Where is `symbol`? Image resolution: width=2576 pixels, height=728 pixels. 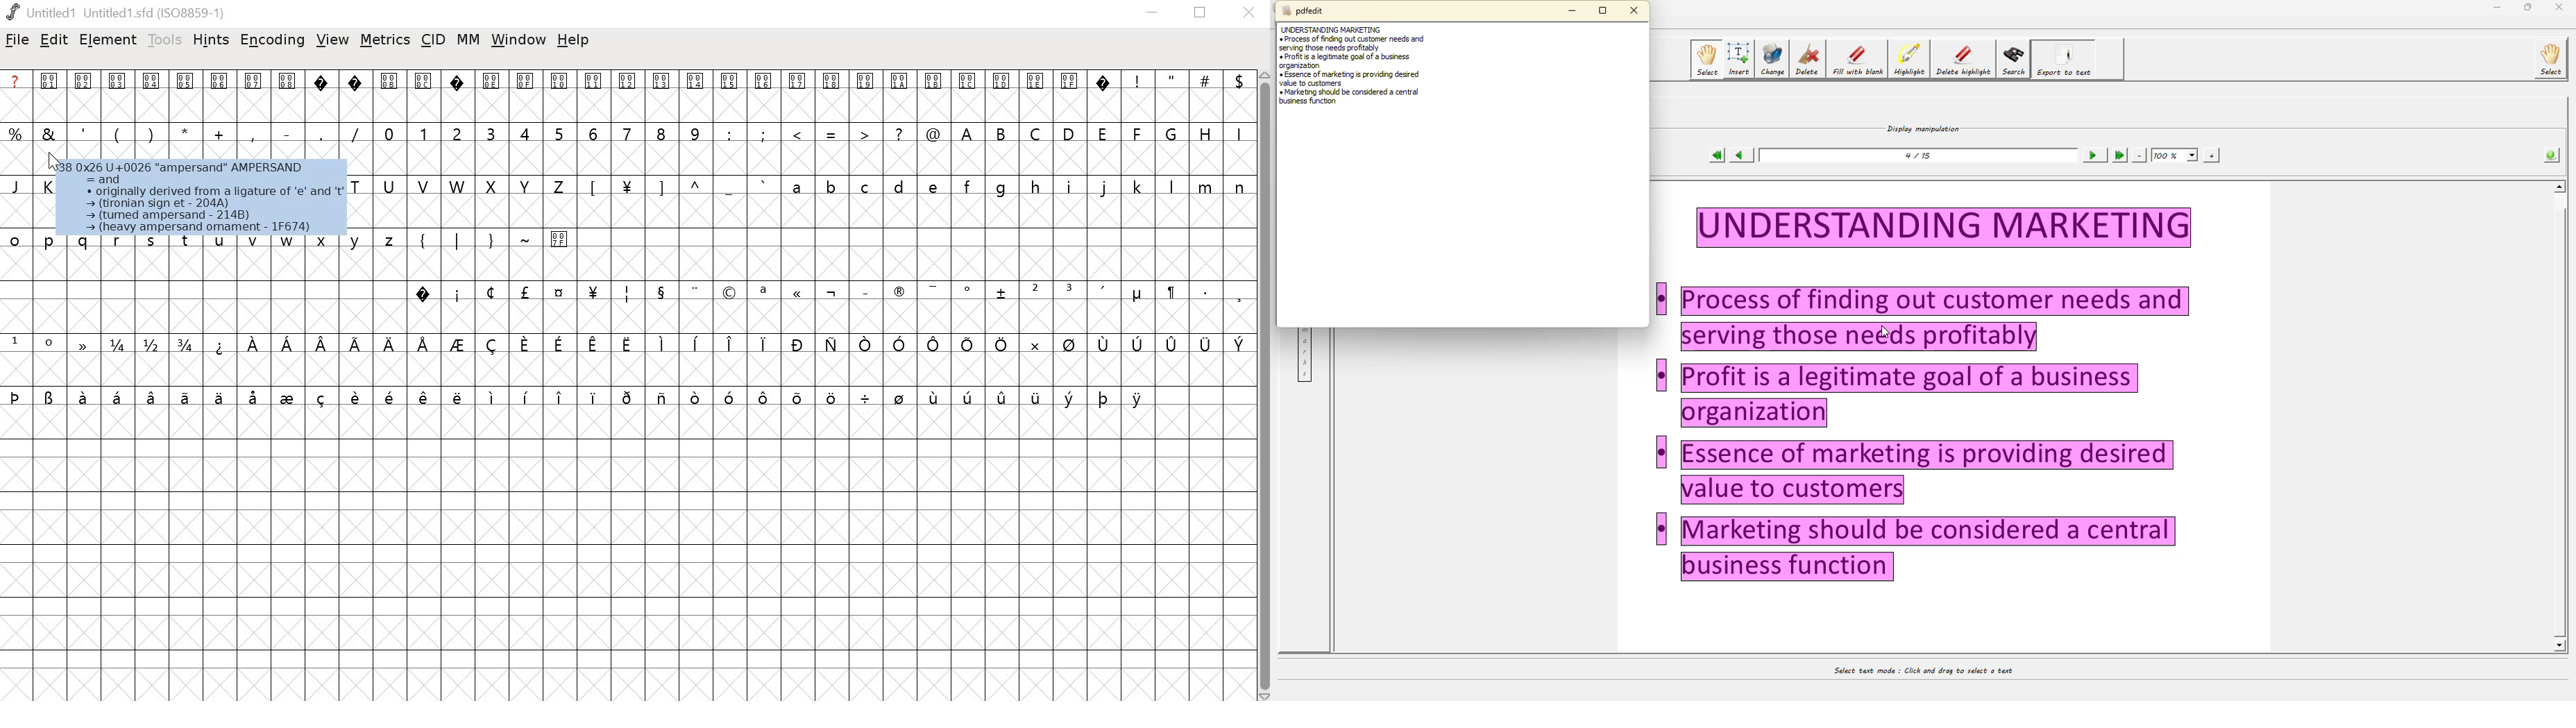
symbol is located at coordinates (1170, 292).